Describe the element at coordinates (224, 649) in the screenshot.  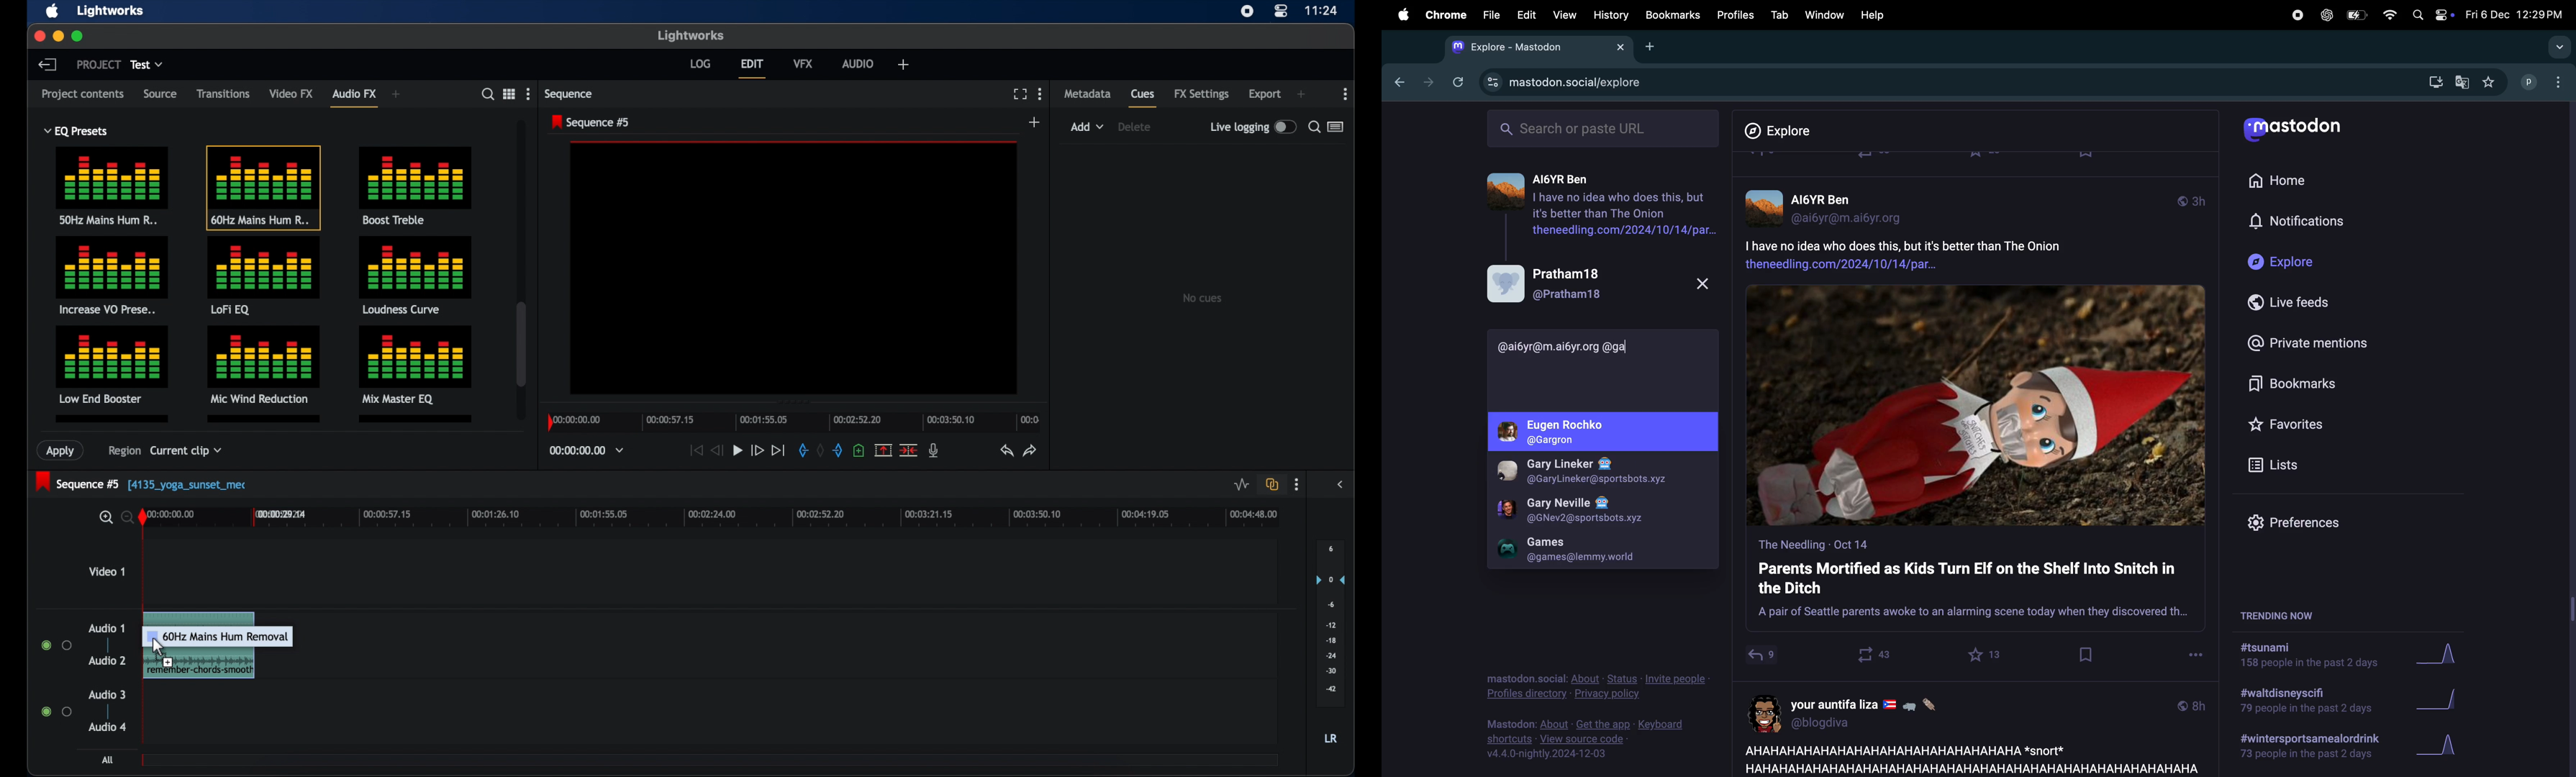
I see `drag cursor` at that location.